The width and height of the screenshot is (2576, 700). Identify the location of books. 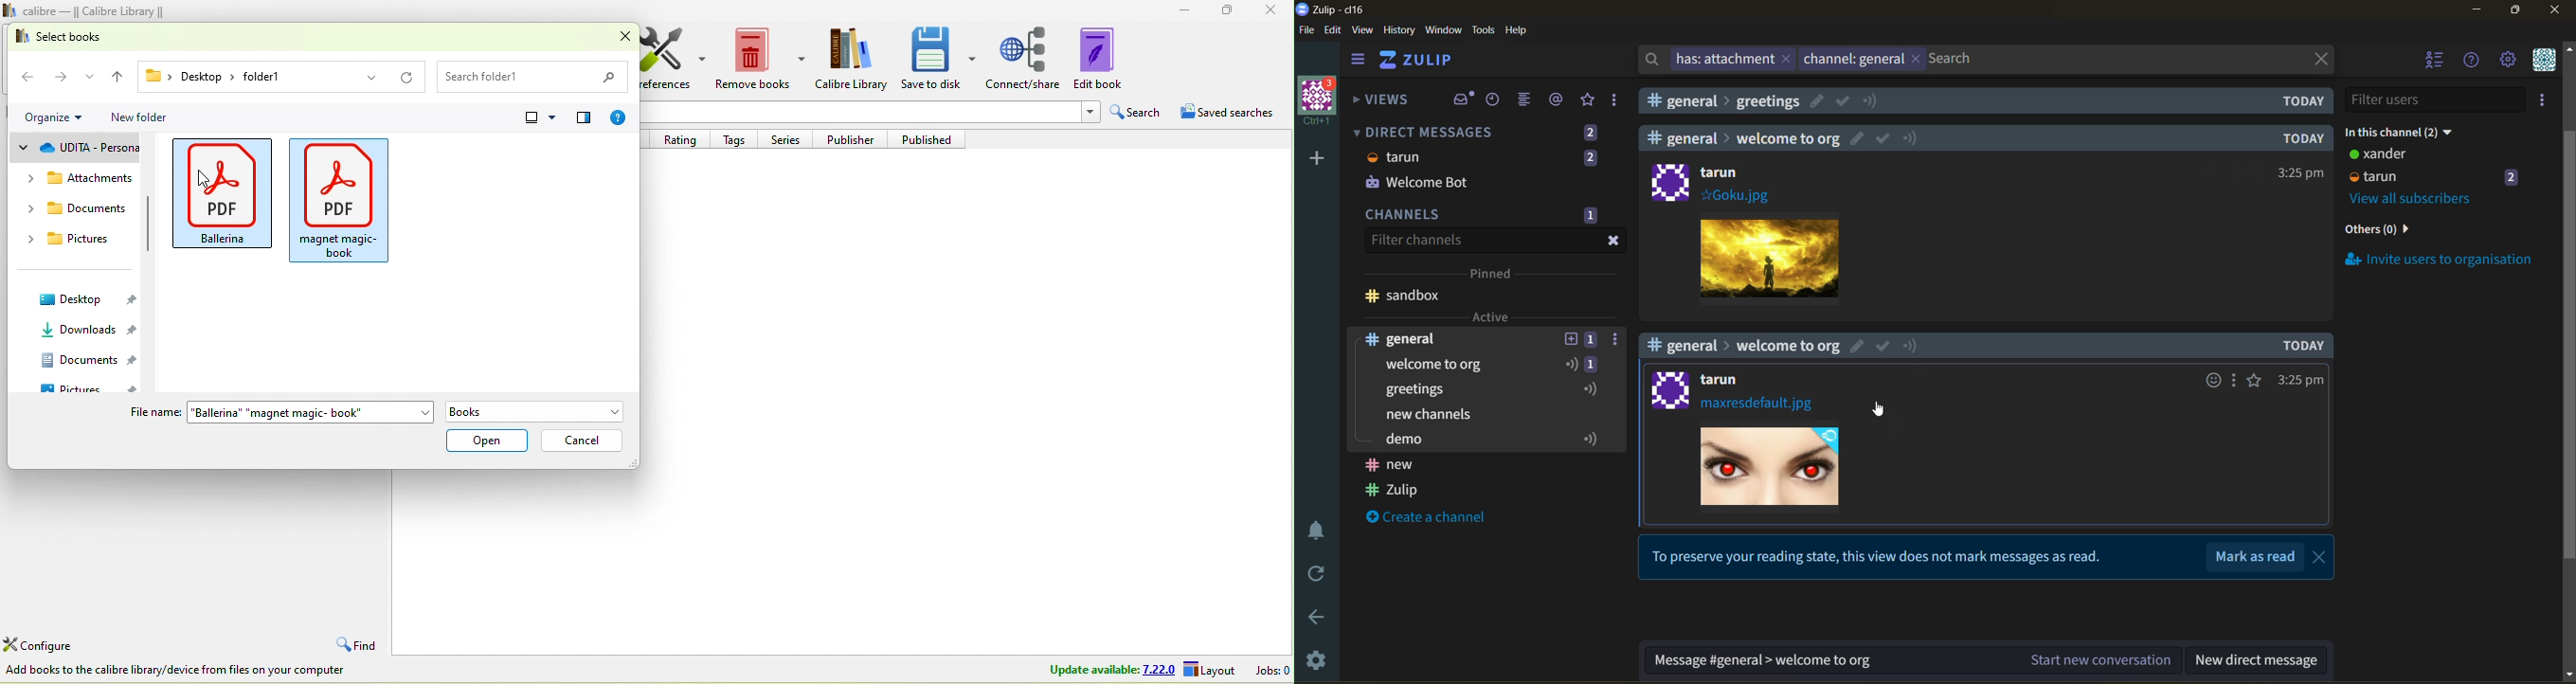
(542, 412).